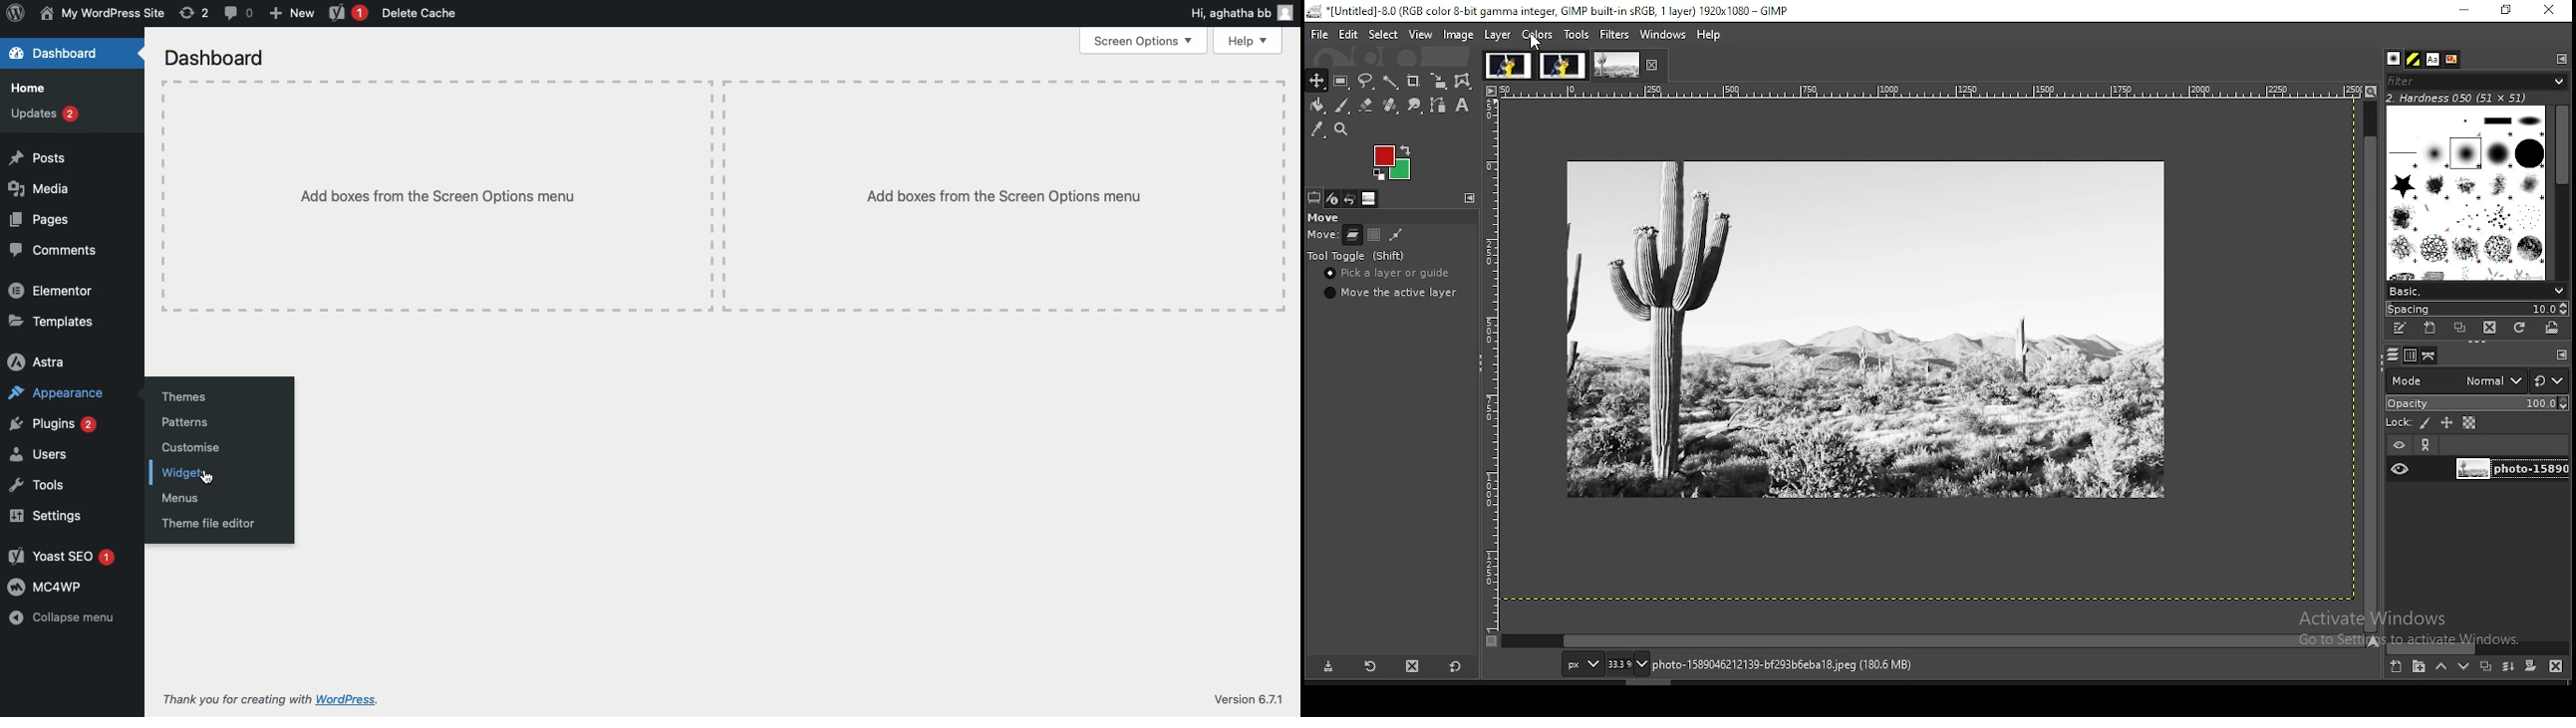 This screenshot has height=728, width=2576. What do you see at coordinates (2371, 364) in the screenshot?
I see `scroll bar` at bounding box center [2371, 364].